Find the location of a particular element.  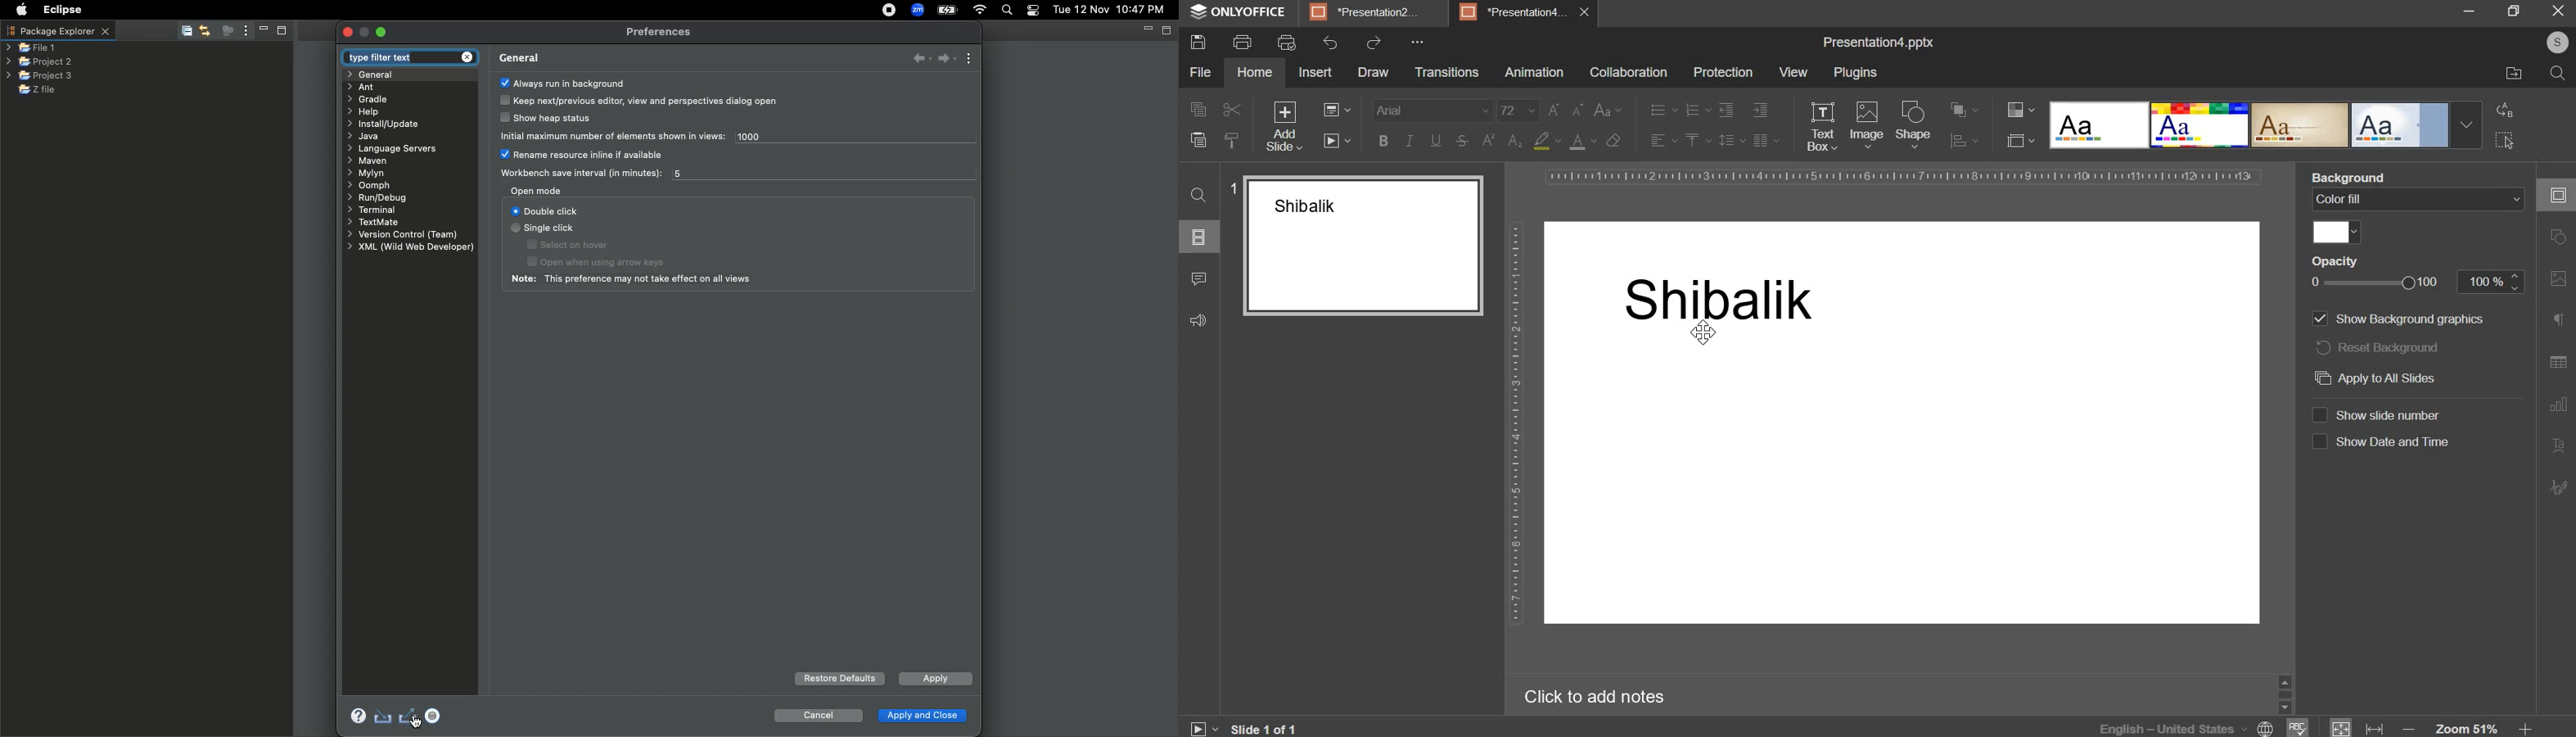

chart is located at coordinates (2555, 410).